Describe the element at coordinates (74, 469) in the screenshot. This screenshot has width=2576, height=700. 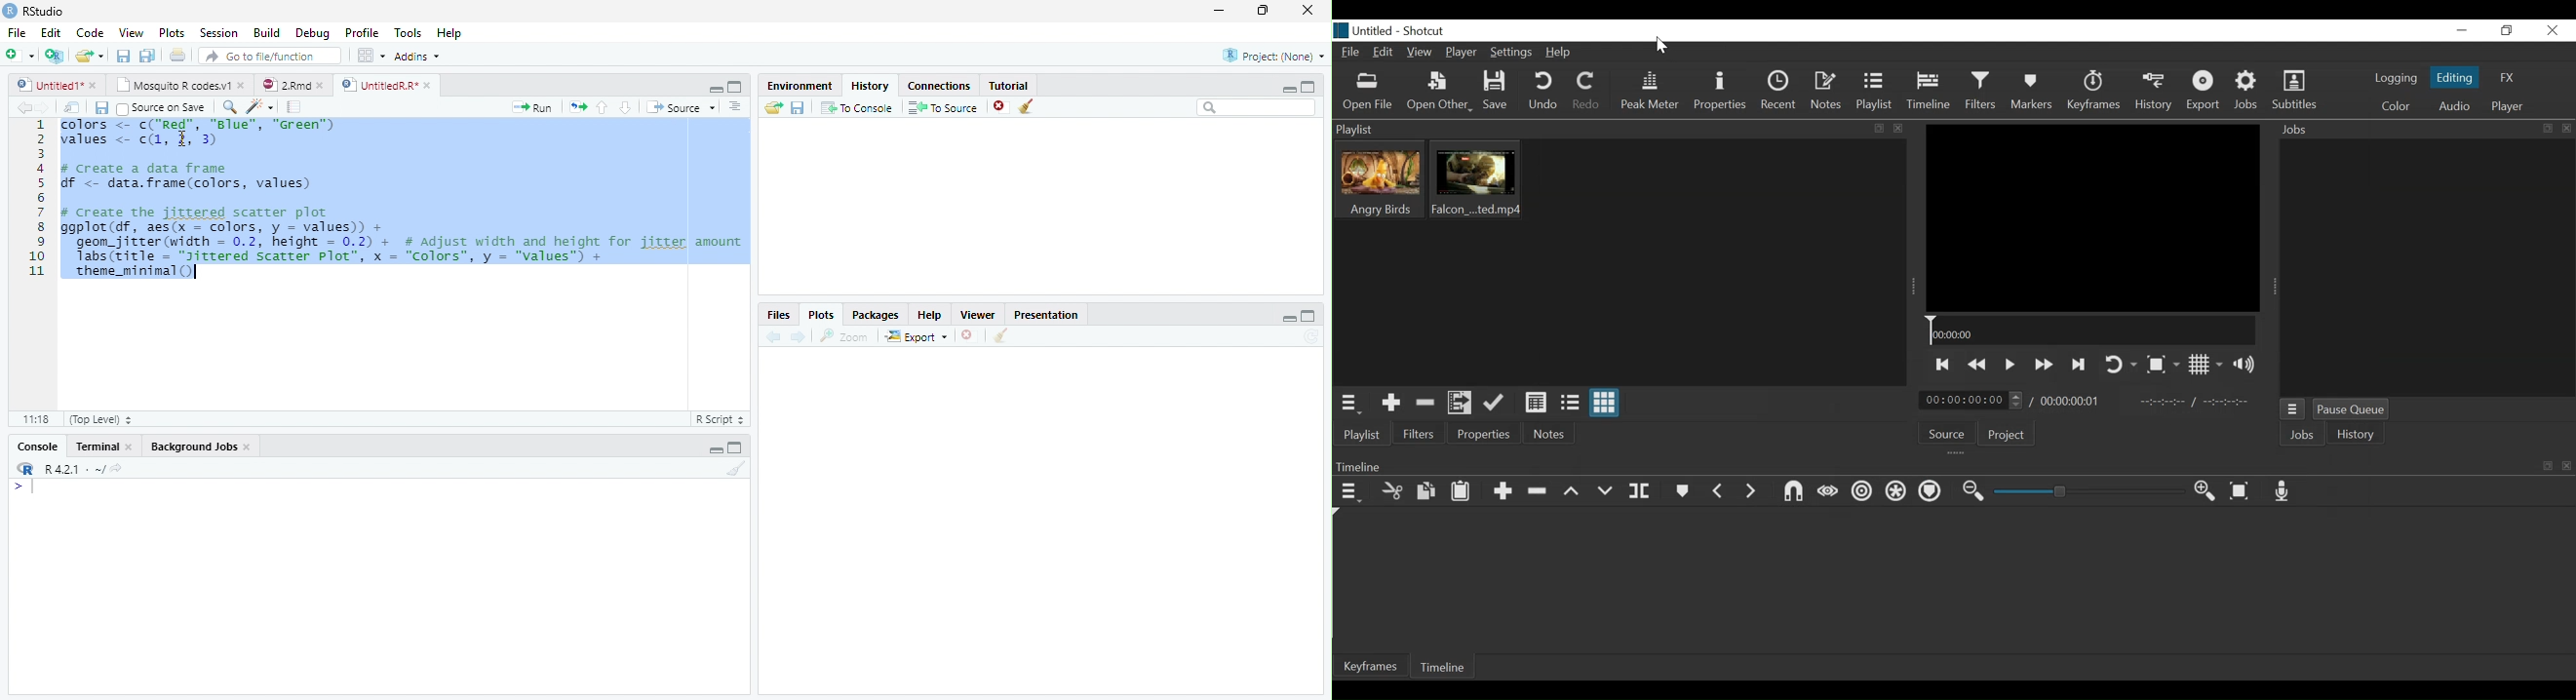
I see `R 4.2.1 . ~/` at that location.